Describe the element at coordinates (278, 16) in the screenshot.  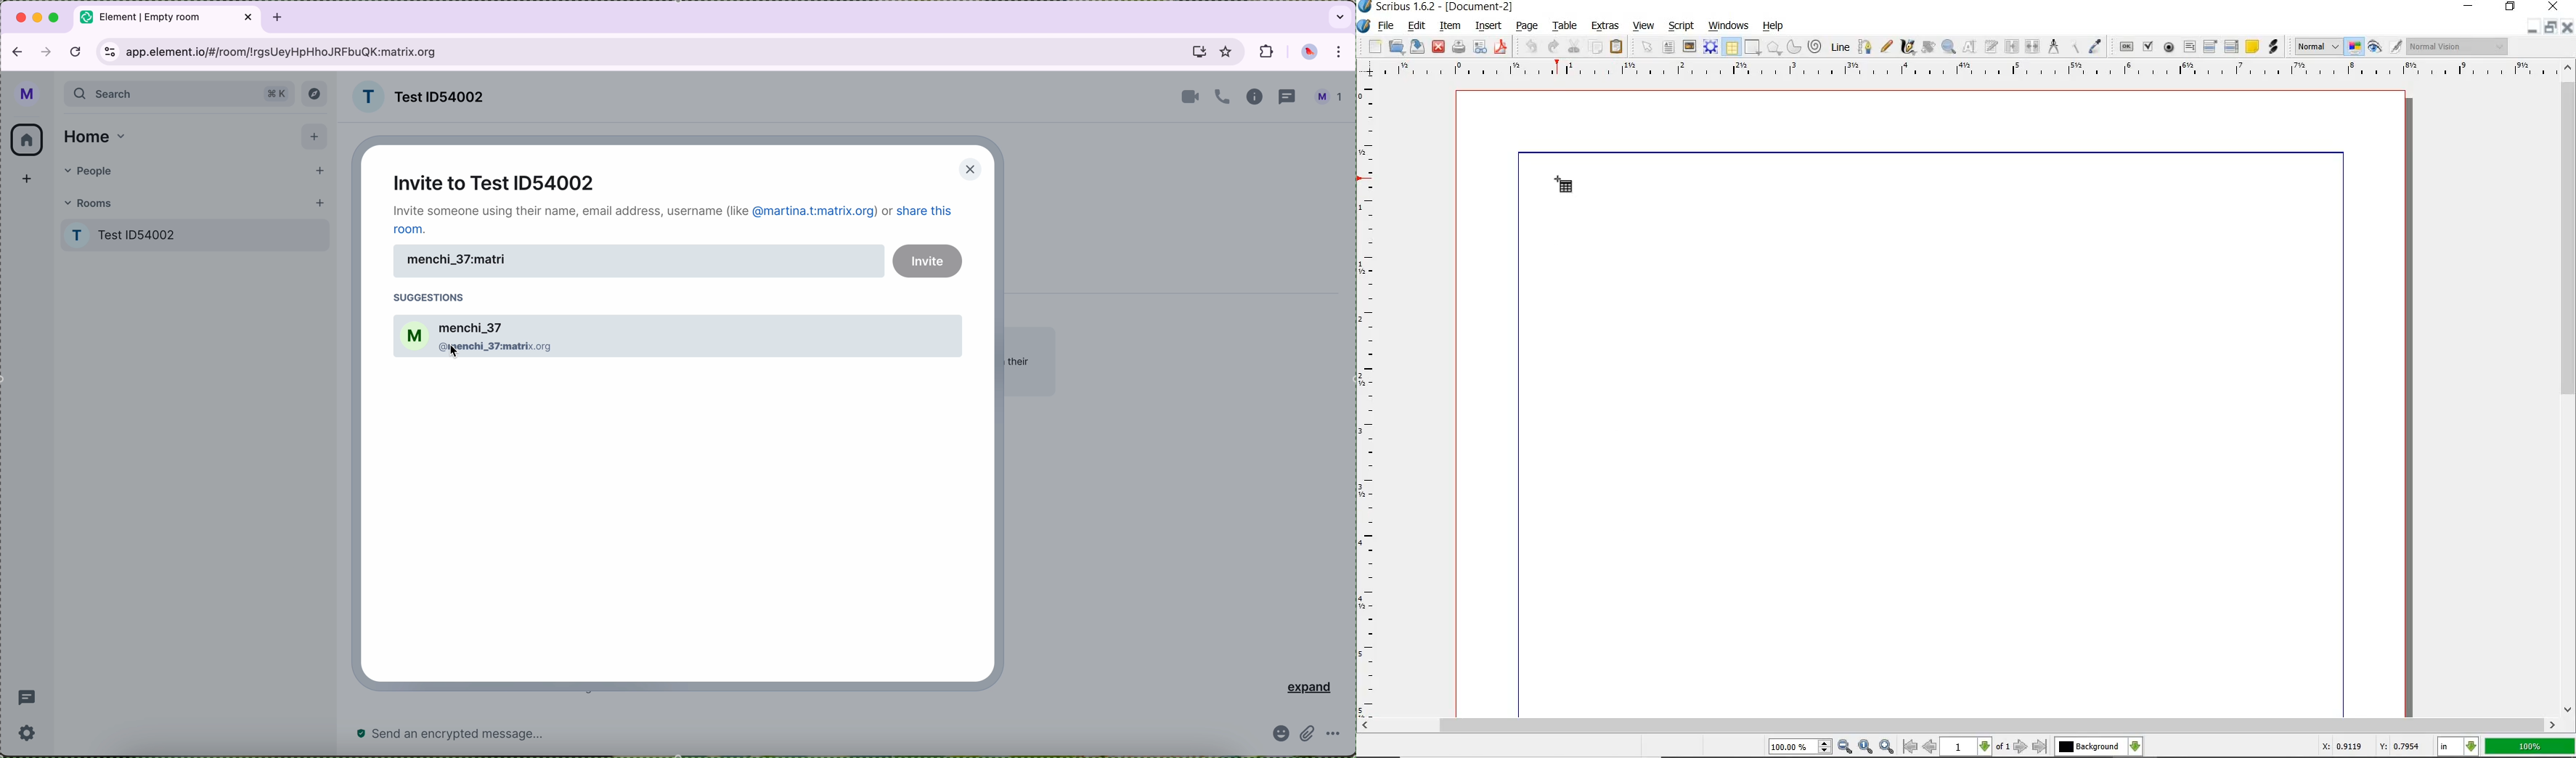
I see `tab` at that location.